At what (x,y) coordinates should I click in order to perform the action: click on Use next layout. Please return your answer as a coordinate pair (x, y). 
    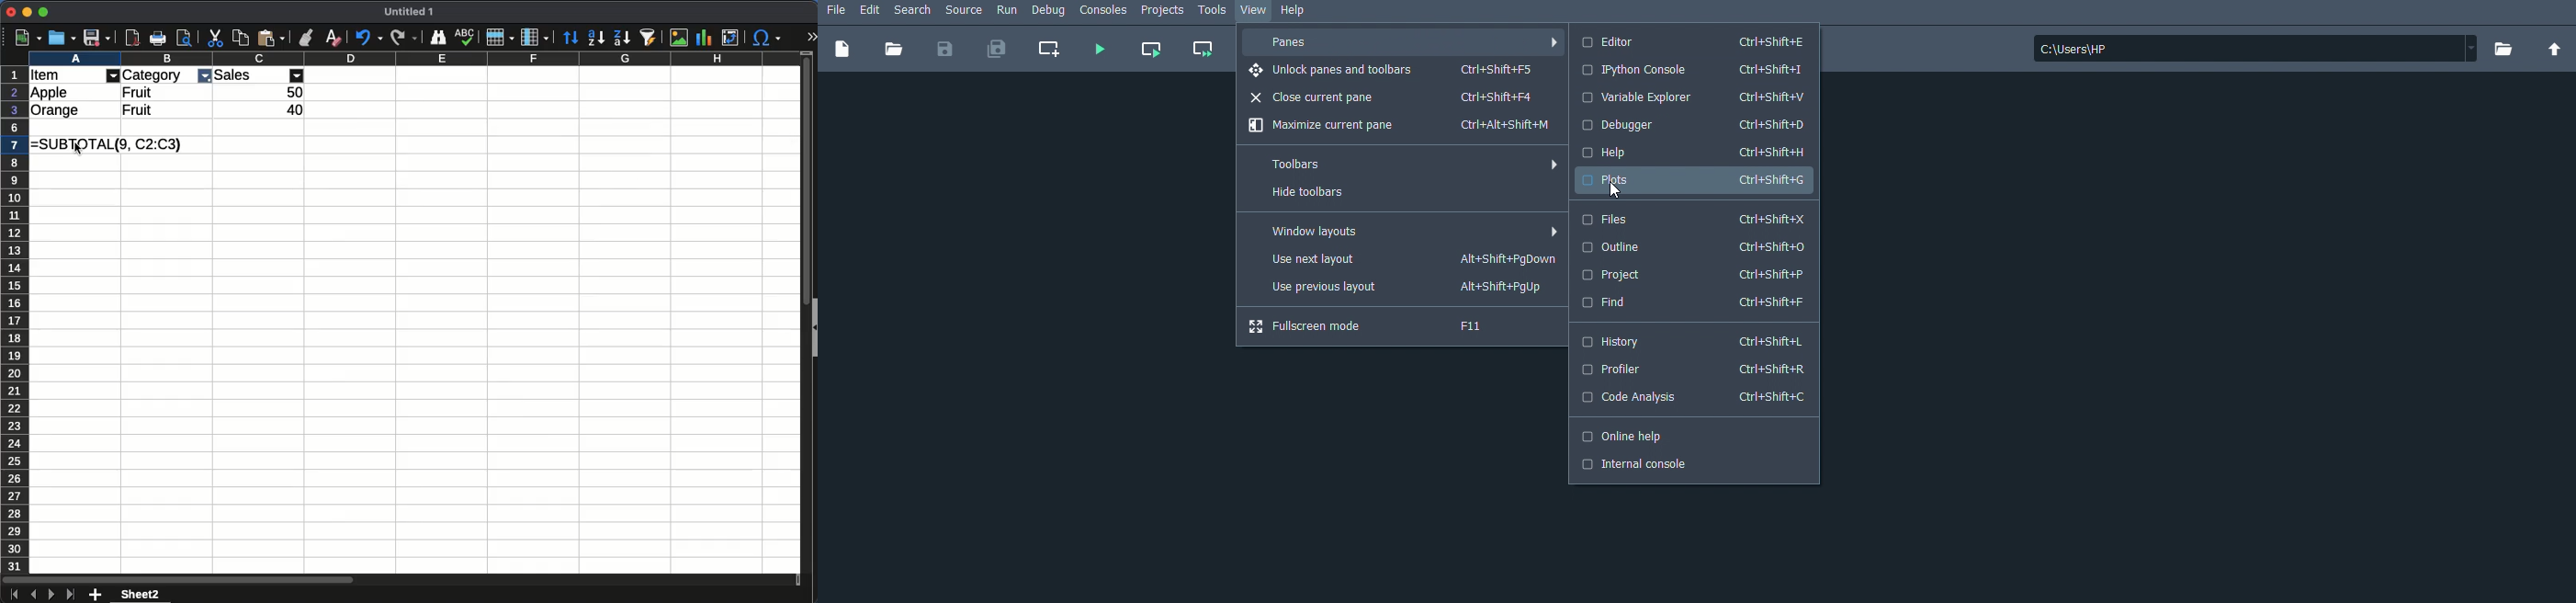
    Looking at the image, I should click on (1407, 261).